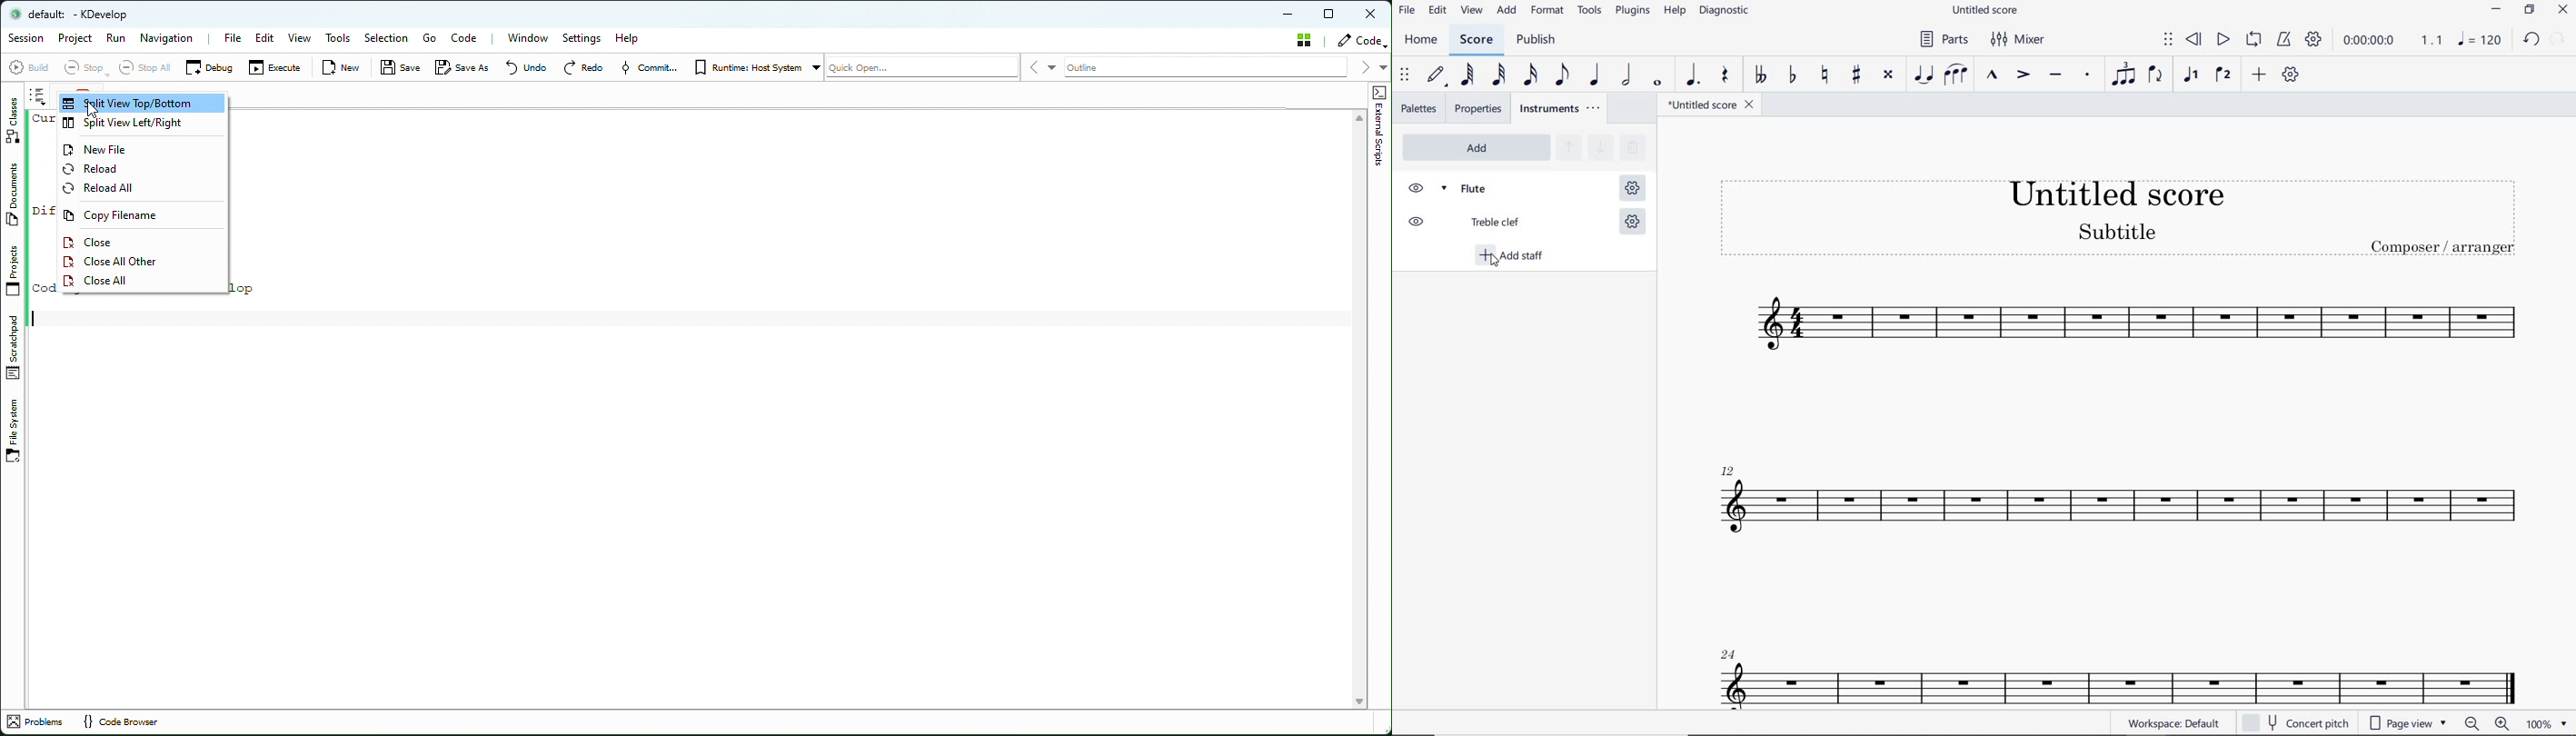 The width and height of the screenshot is (2576, 756). I want to click on file, so click(1408, 13).